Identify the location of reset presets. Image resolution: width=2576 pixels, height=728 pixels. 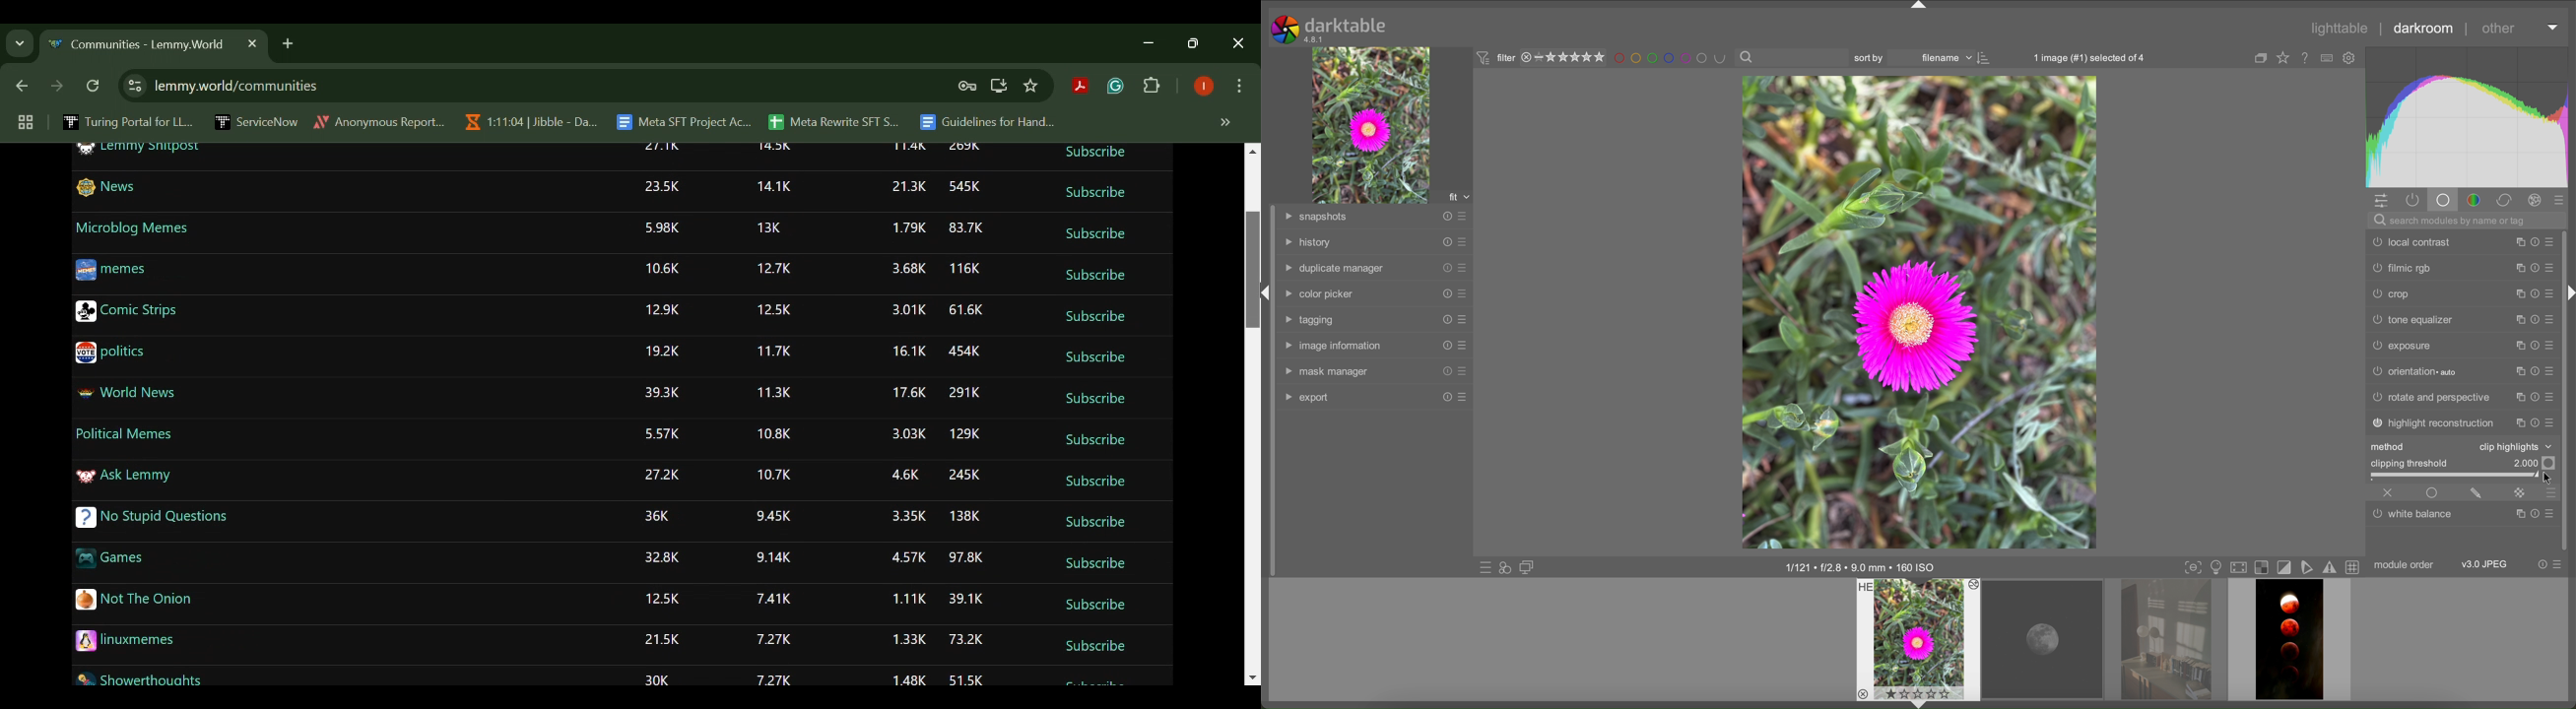
(1444, 216).